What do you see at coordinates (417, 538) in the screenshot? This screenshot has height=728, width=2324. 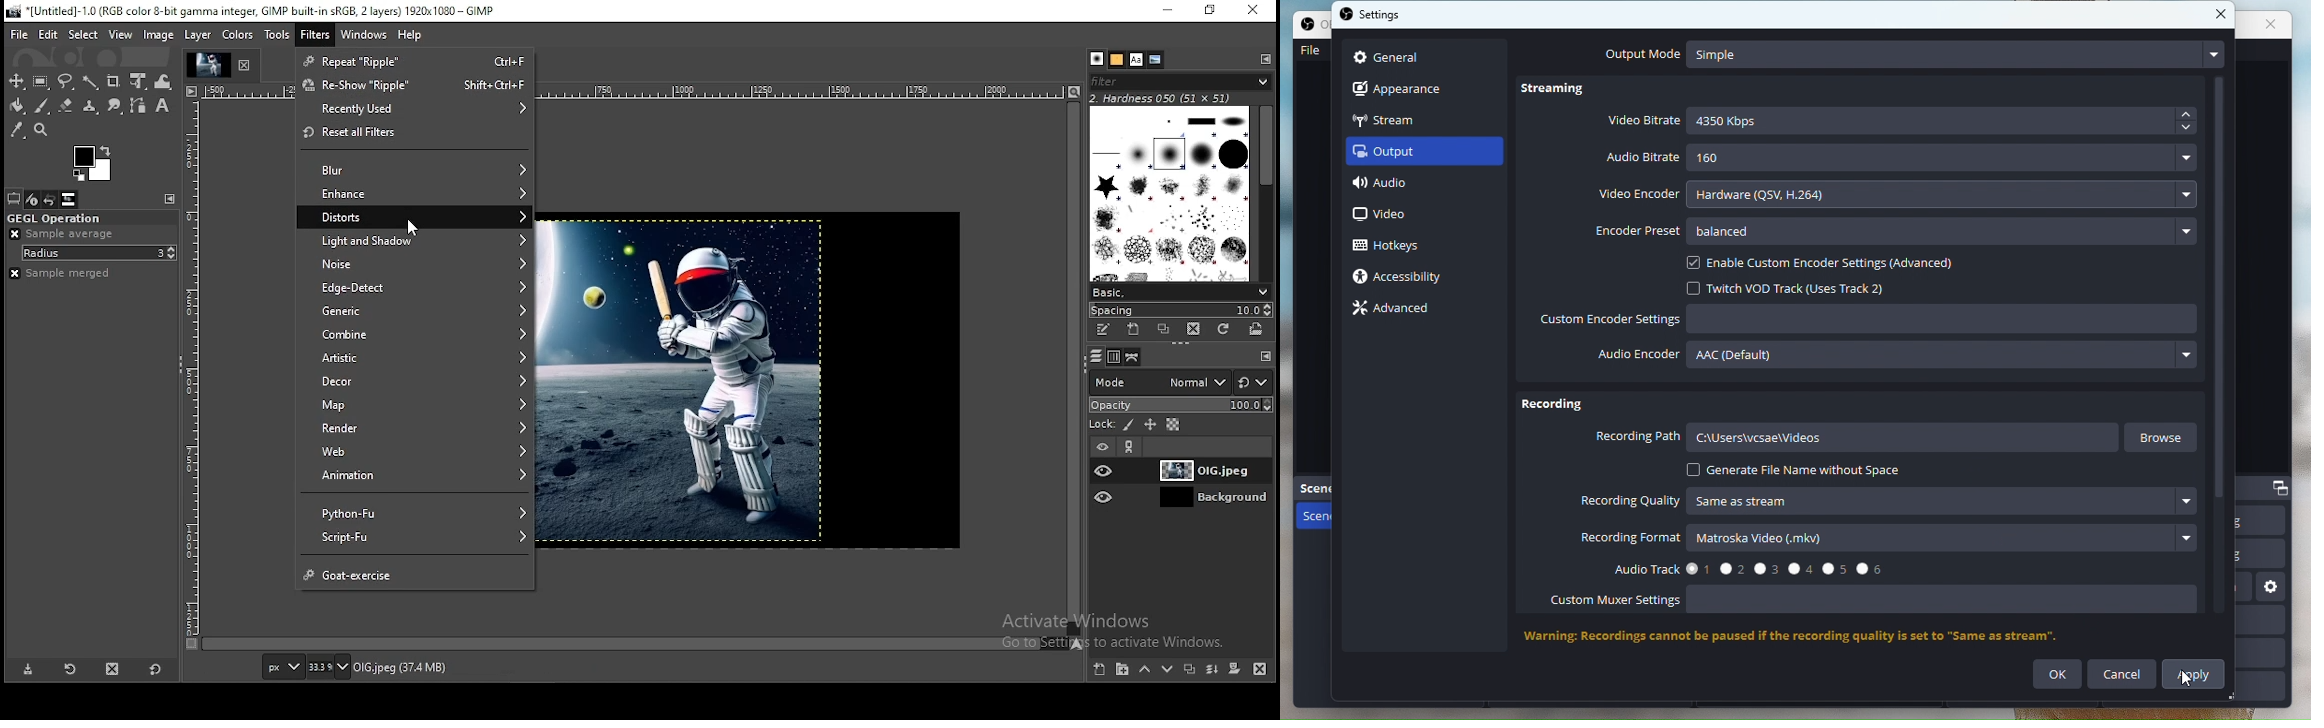 I see `script fu` at bounding box center [417, 538].